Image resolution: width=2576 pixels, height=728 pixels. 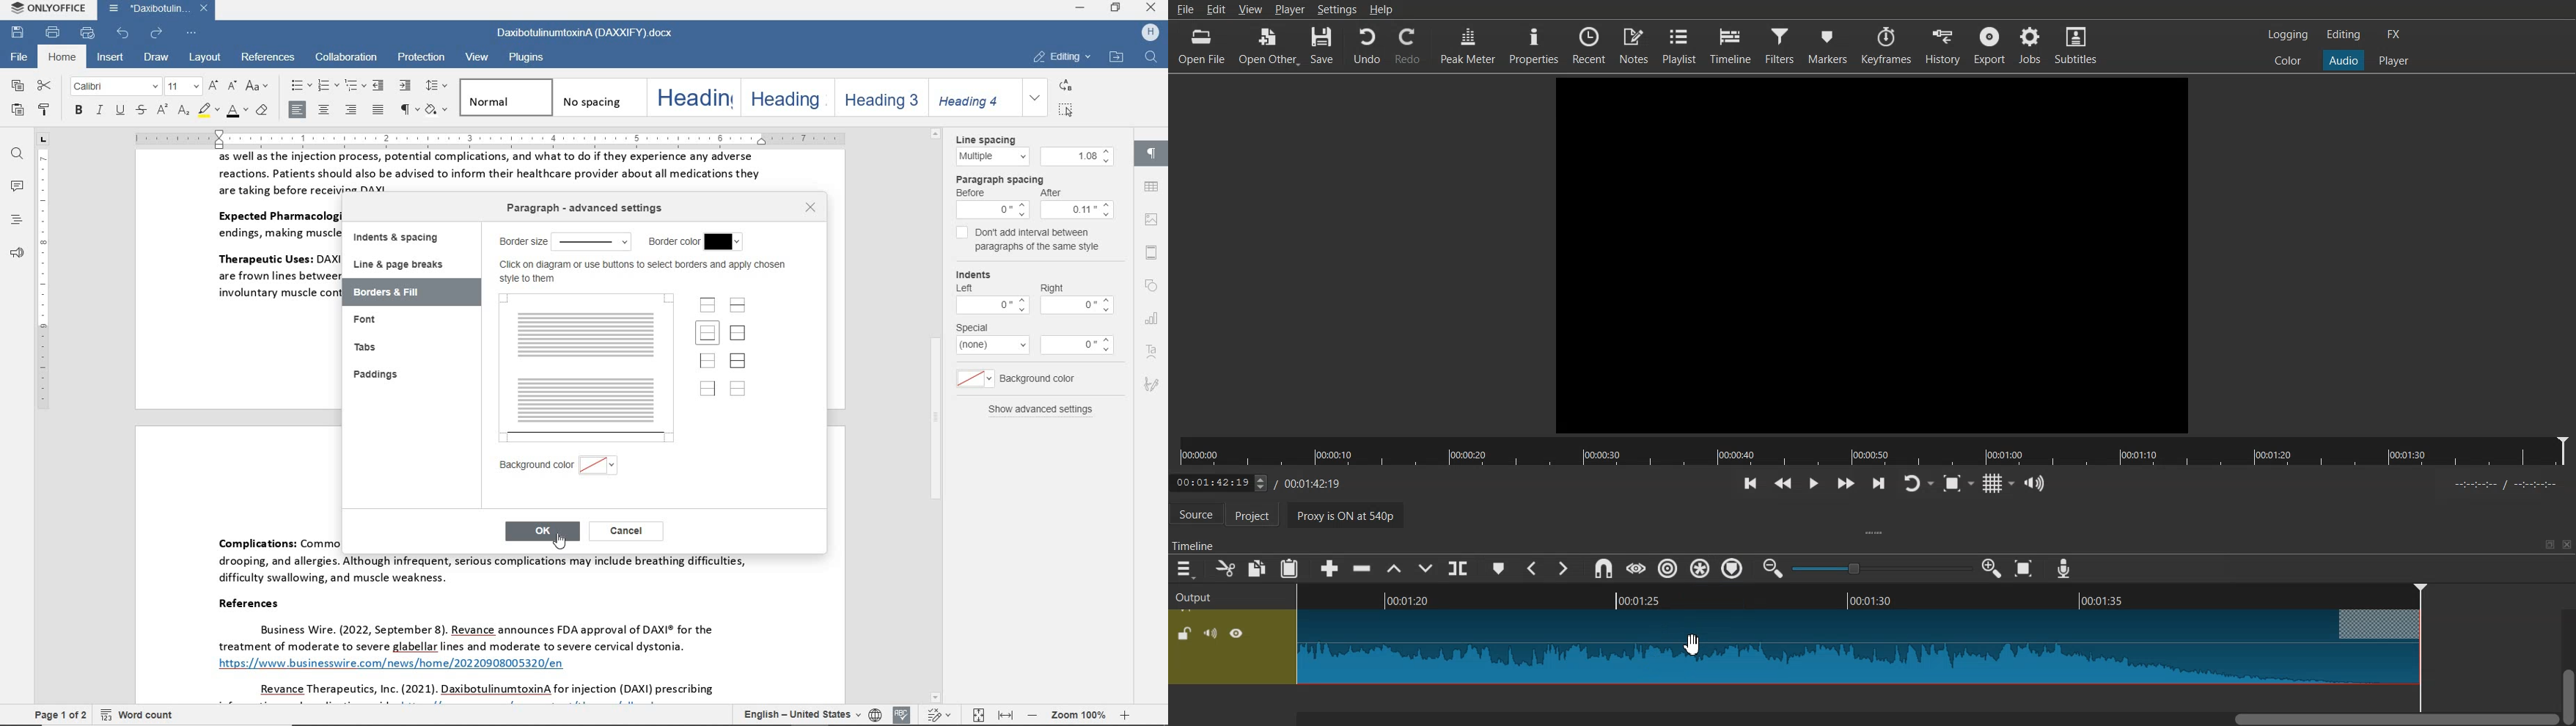 What do you see at coordinates (15, 254) in the screenshot?
I see `feedback & support` at bounding box center [15, 254].